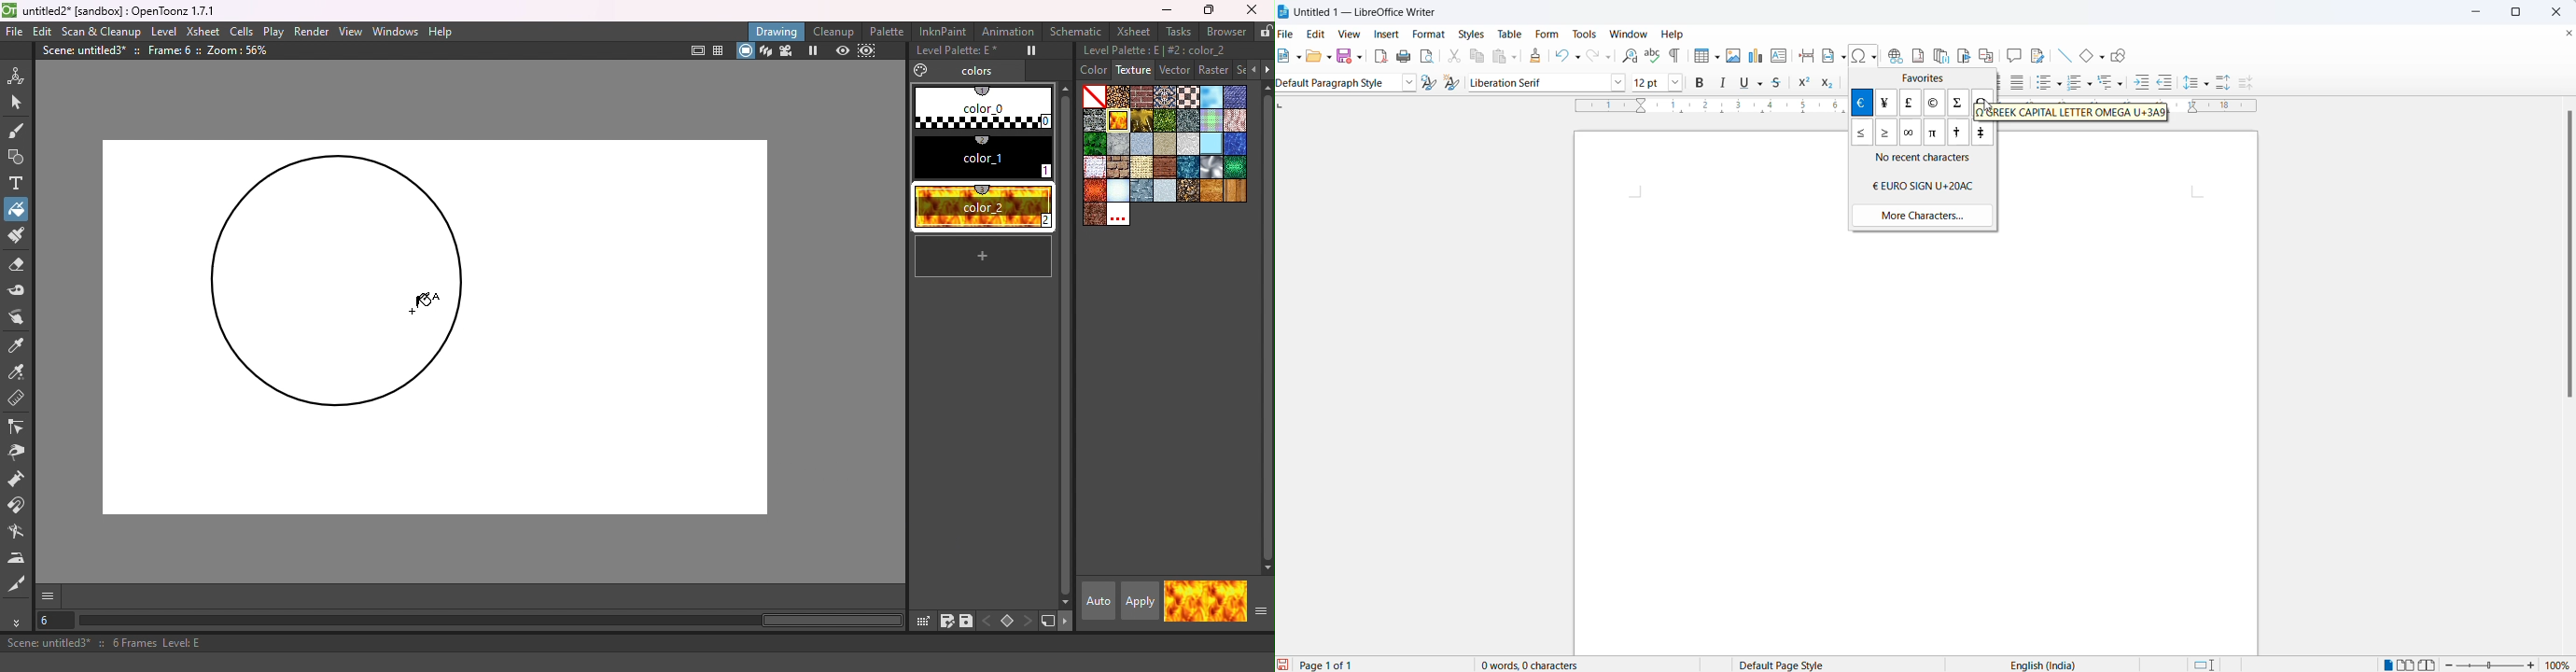 The width and height of the screenshot is (2576, 672). What do you see at coordinates (1403, 59) in the screenshot?
I see `print` at bounding box center [1403, 59].